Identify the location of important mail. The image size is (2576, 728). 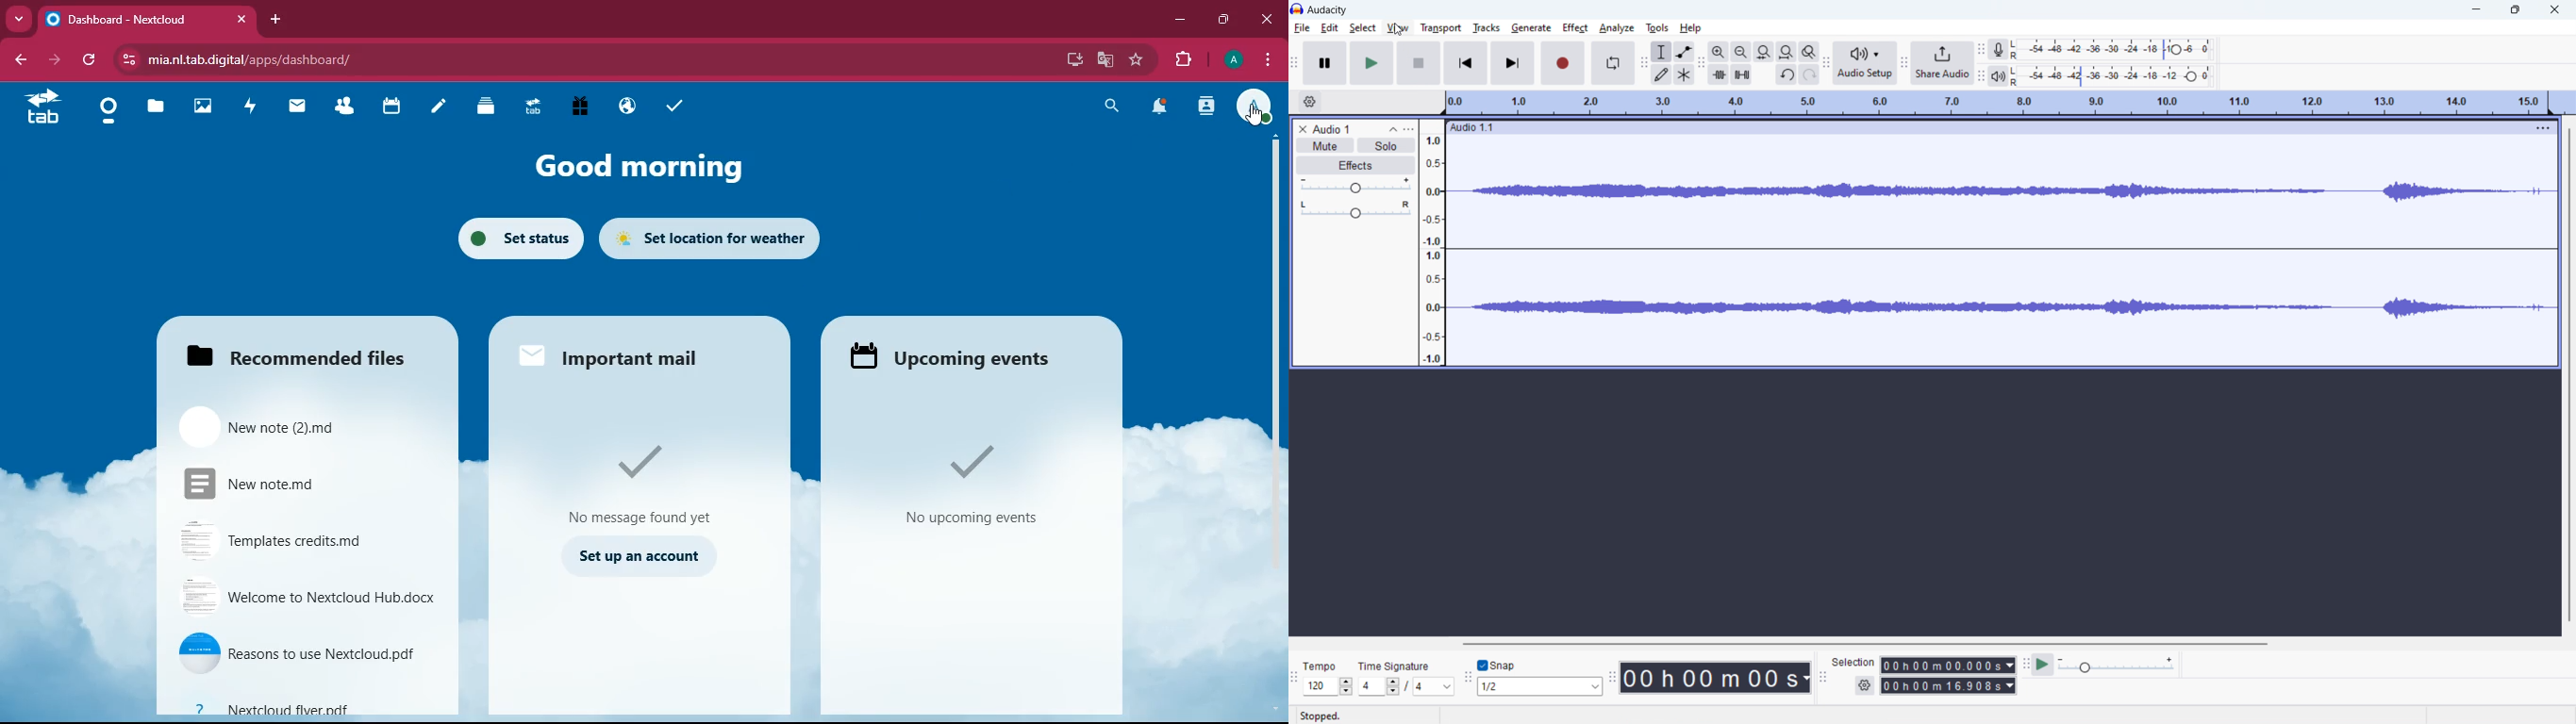
(625, 353).